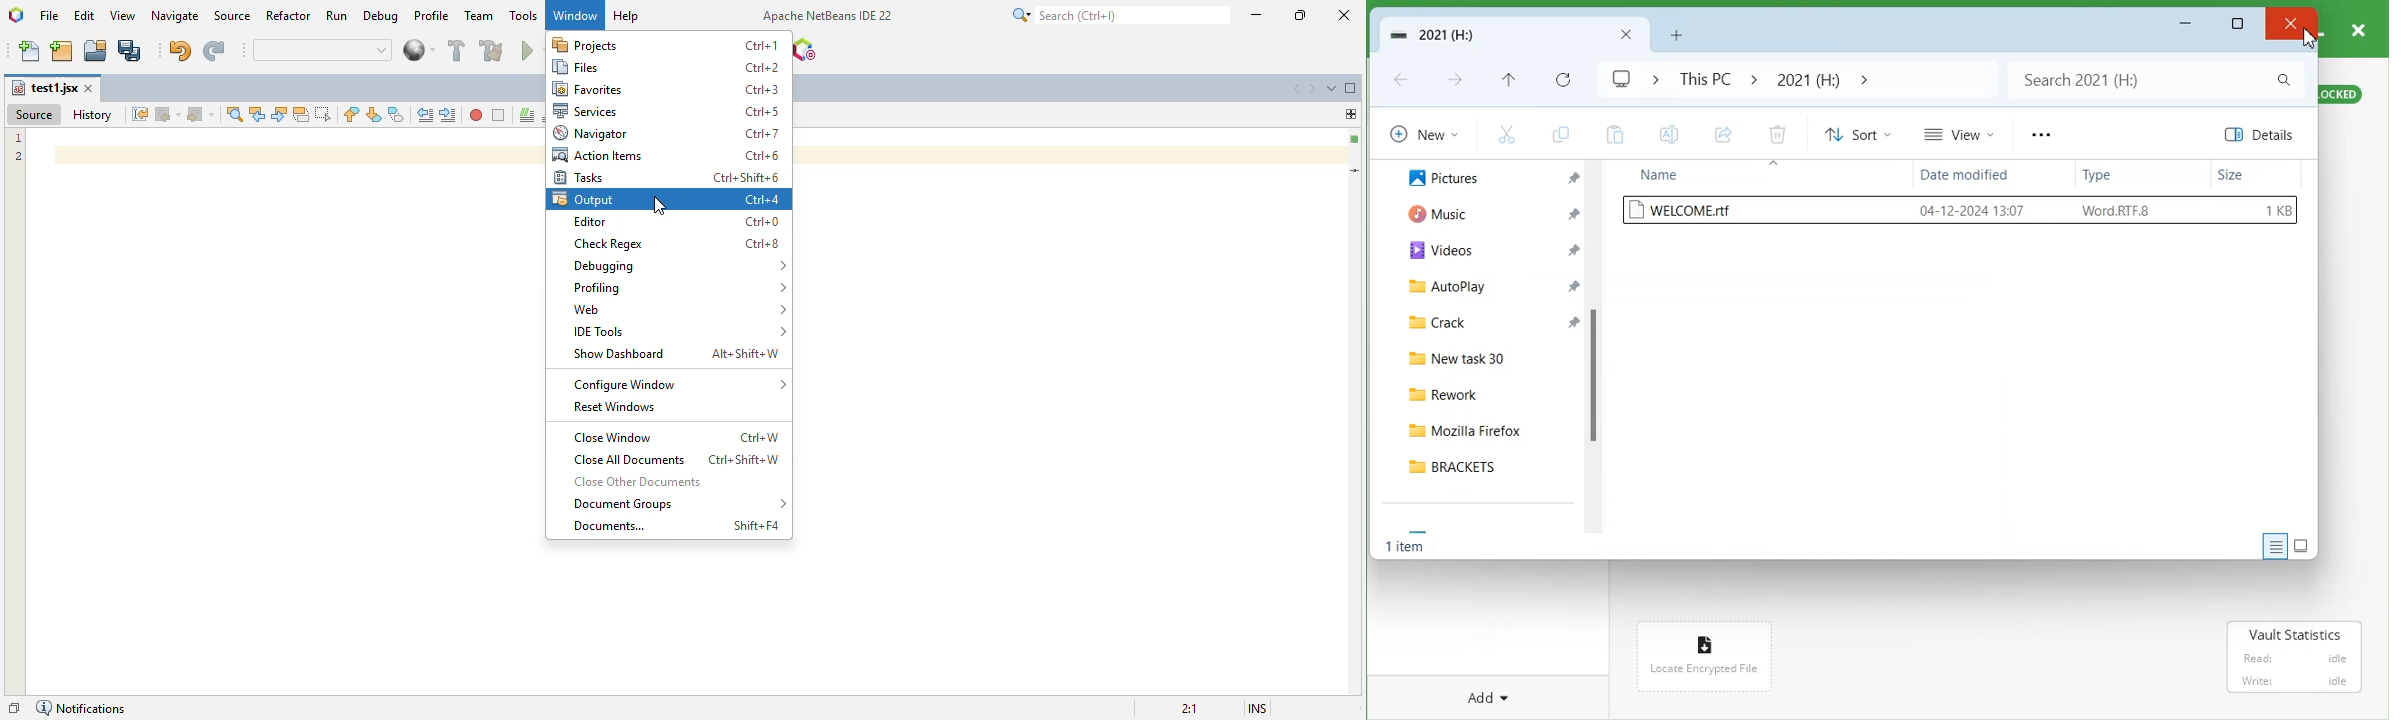 This screenshot has width=2408, height=728. I want to click on Details, so click(2264, 134).